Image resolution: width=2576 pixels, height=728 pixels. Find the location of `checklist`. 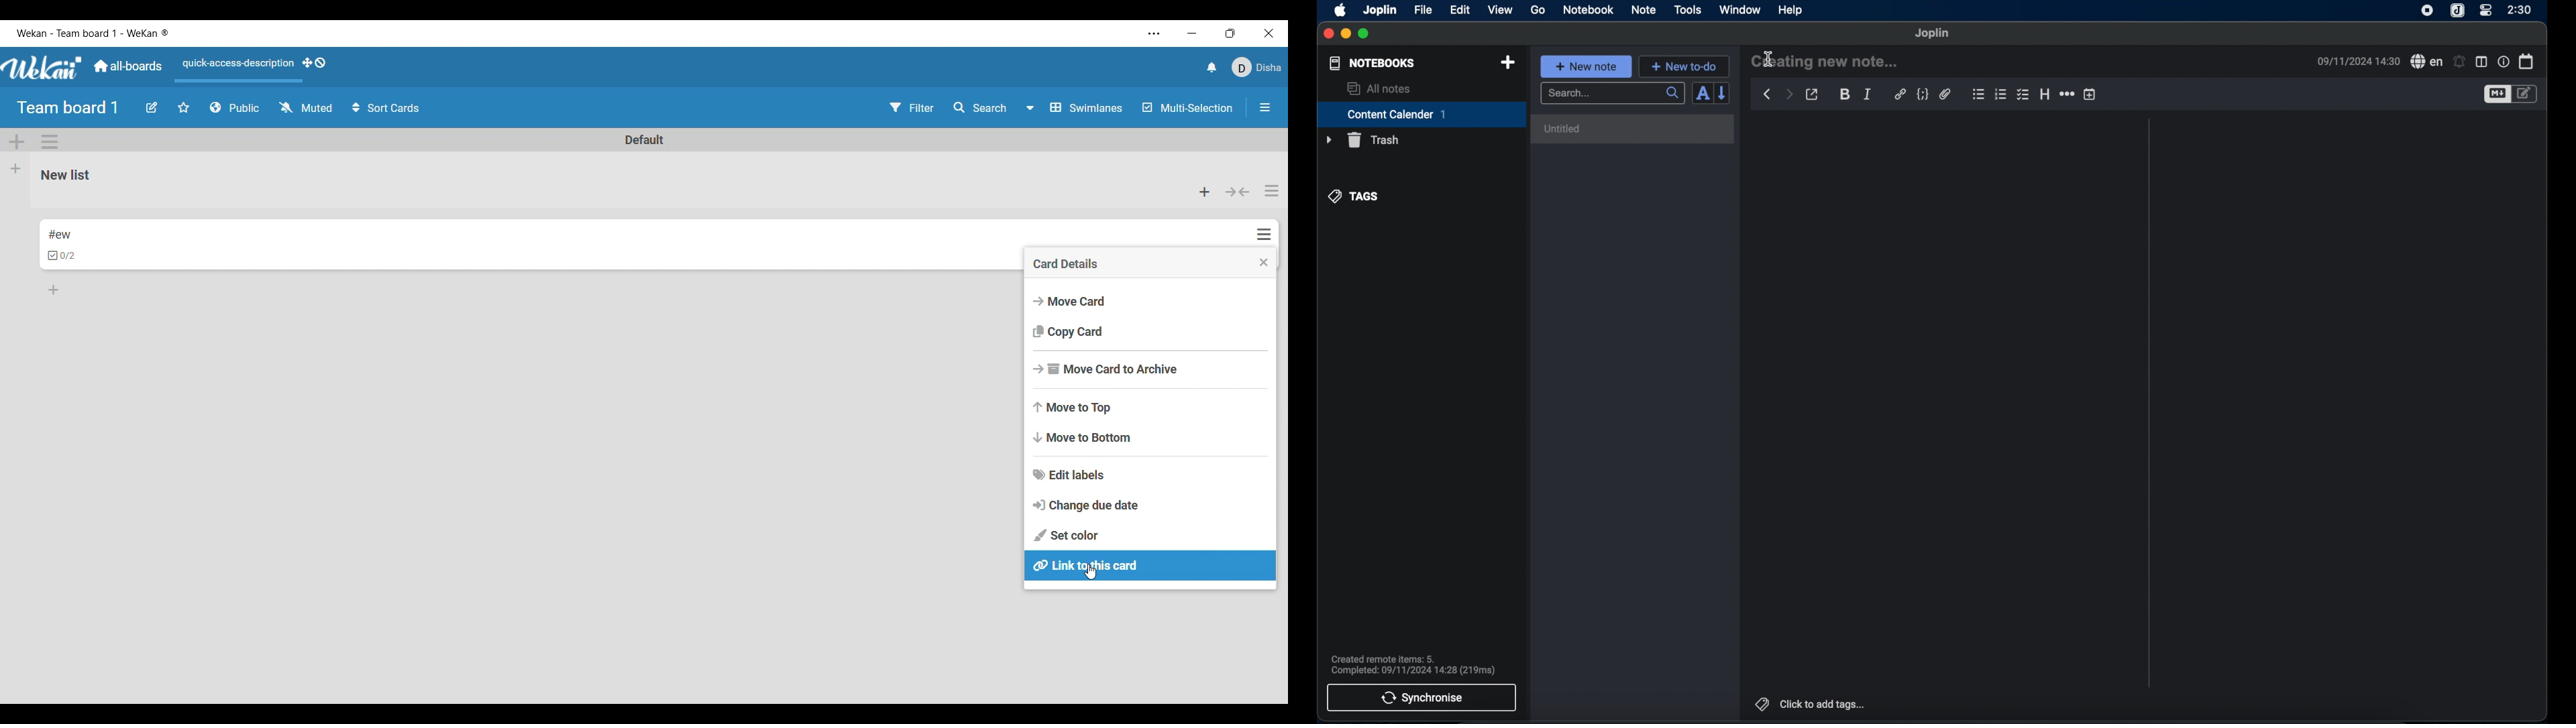

checklist is located at coordinates (2023, 95).